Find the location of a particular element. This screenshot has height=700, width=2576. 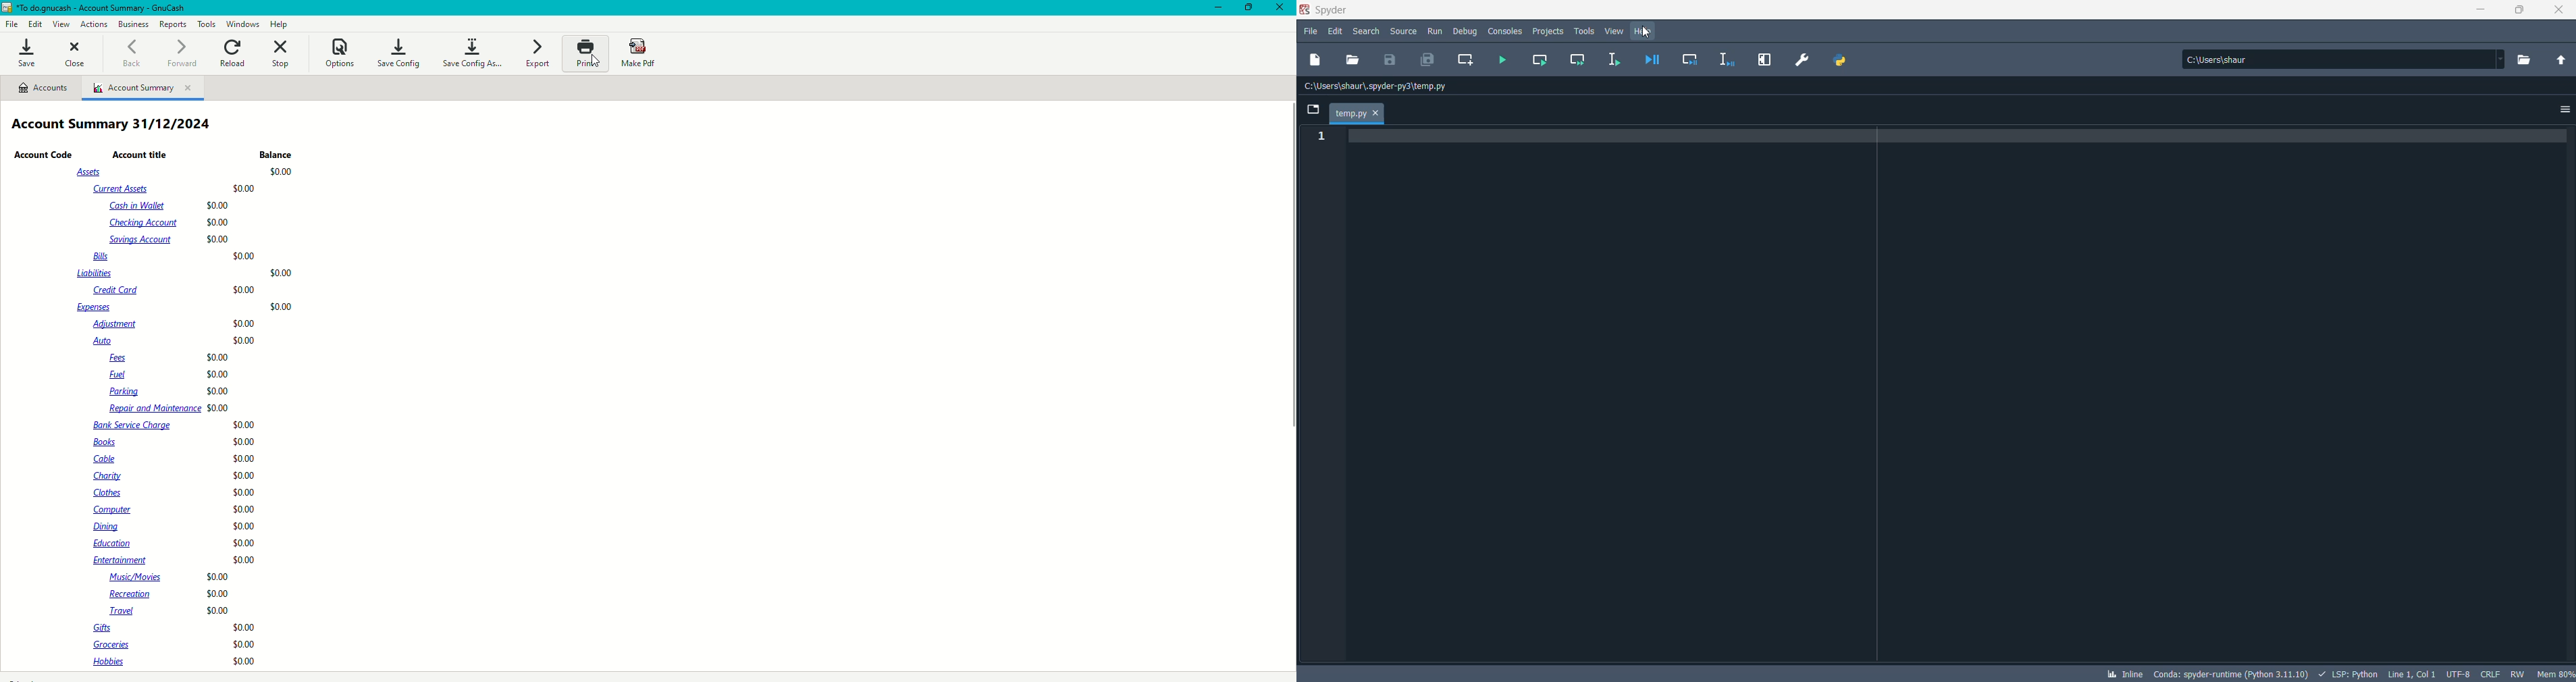

Help is located at coordinates (282, 24).